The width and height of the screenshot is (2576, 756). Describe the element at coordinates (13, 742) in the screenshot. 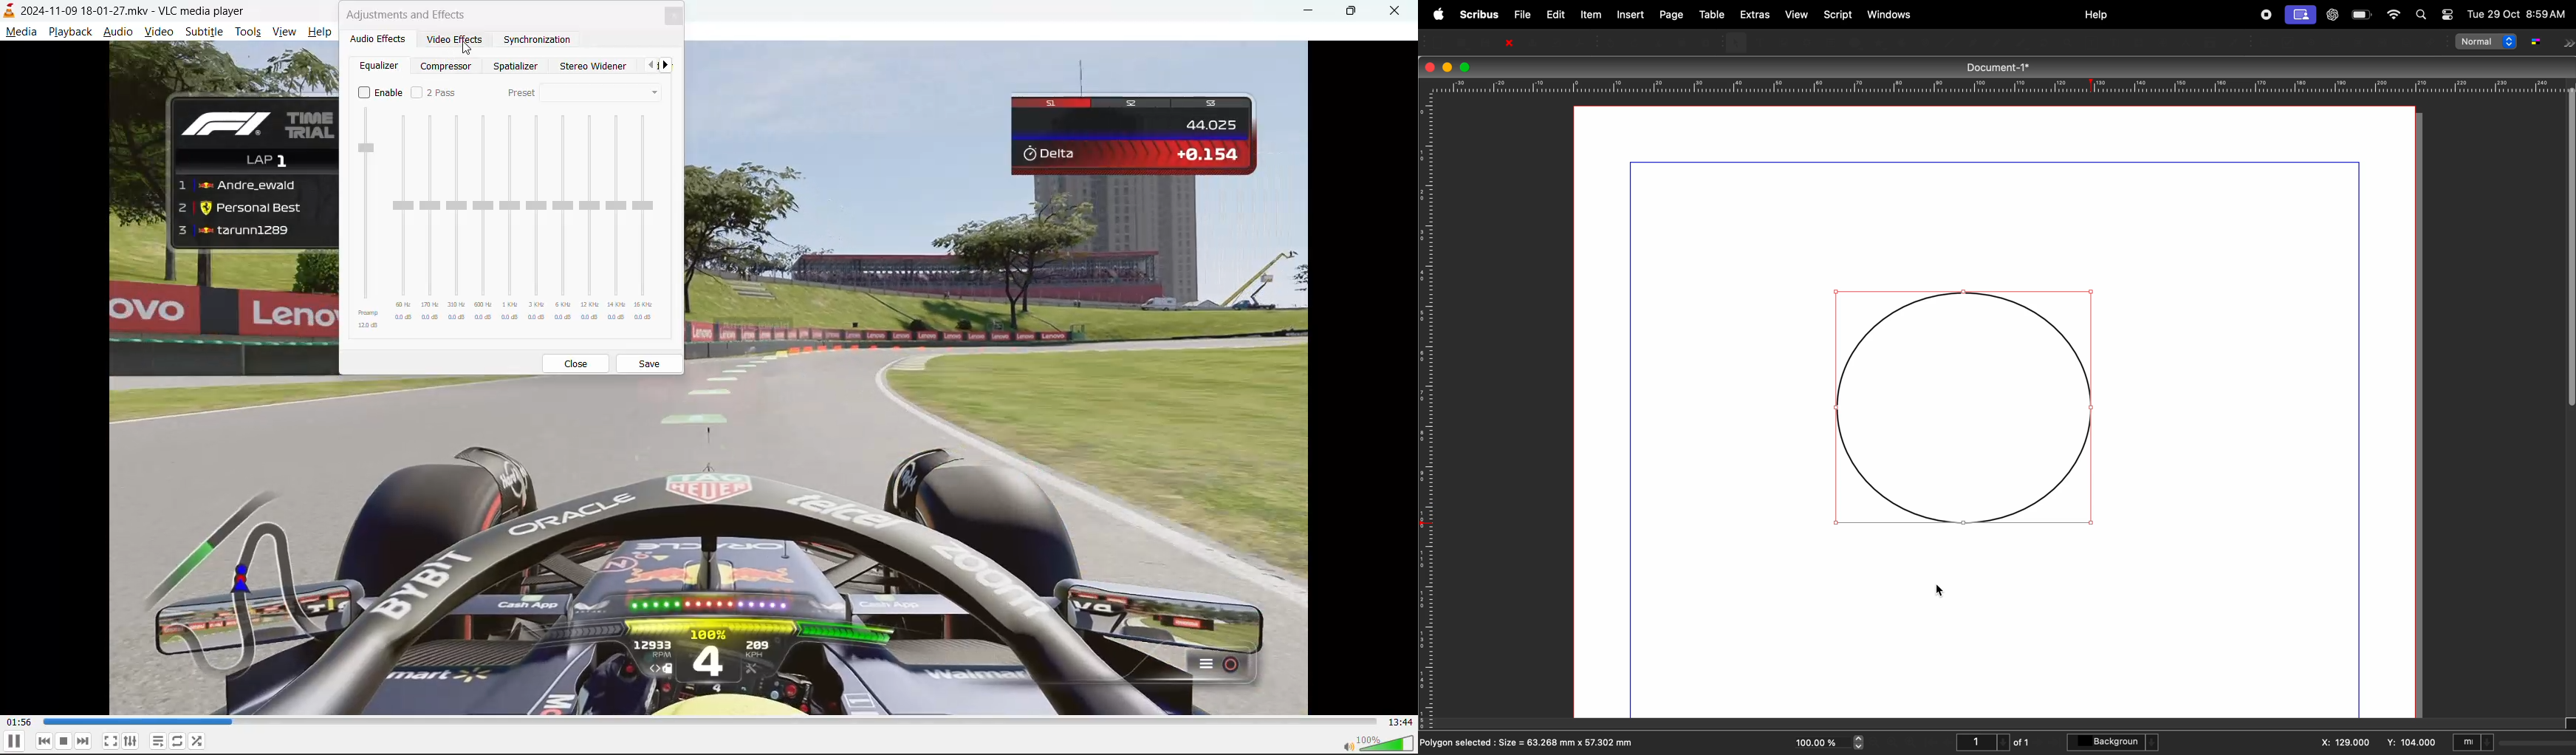

I see `pause` at that location.